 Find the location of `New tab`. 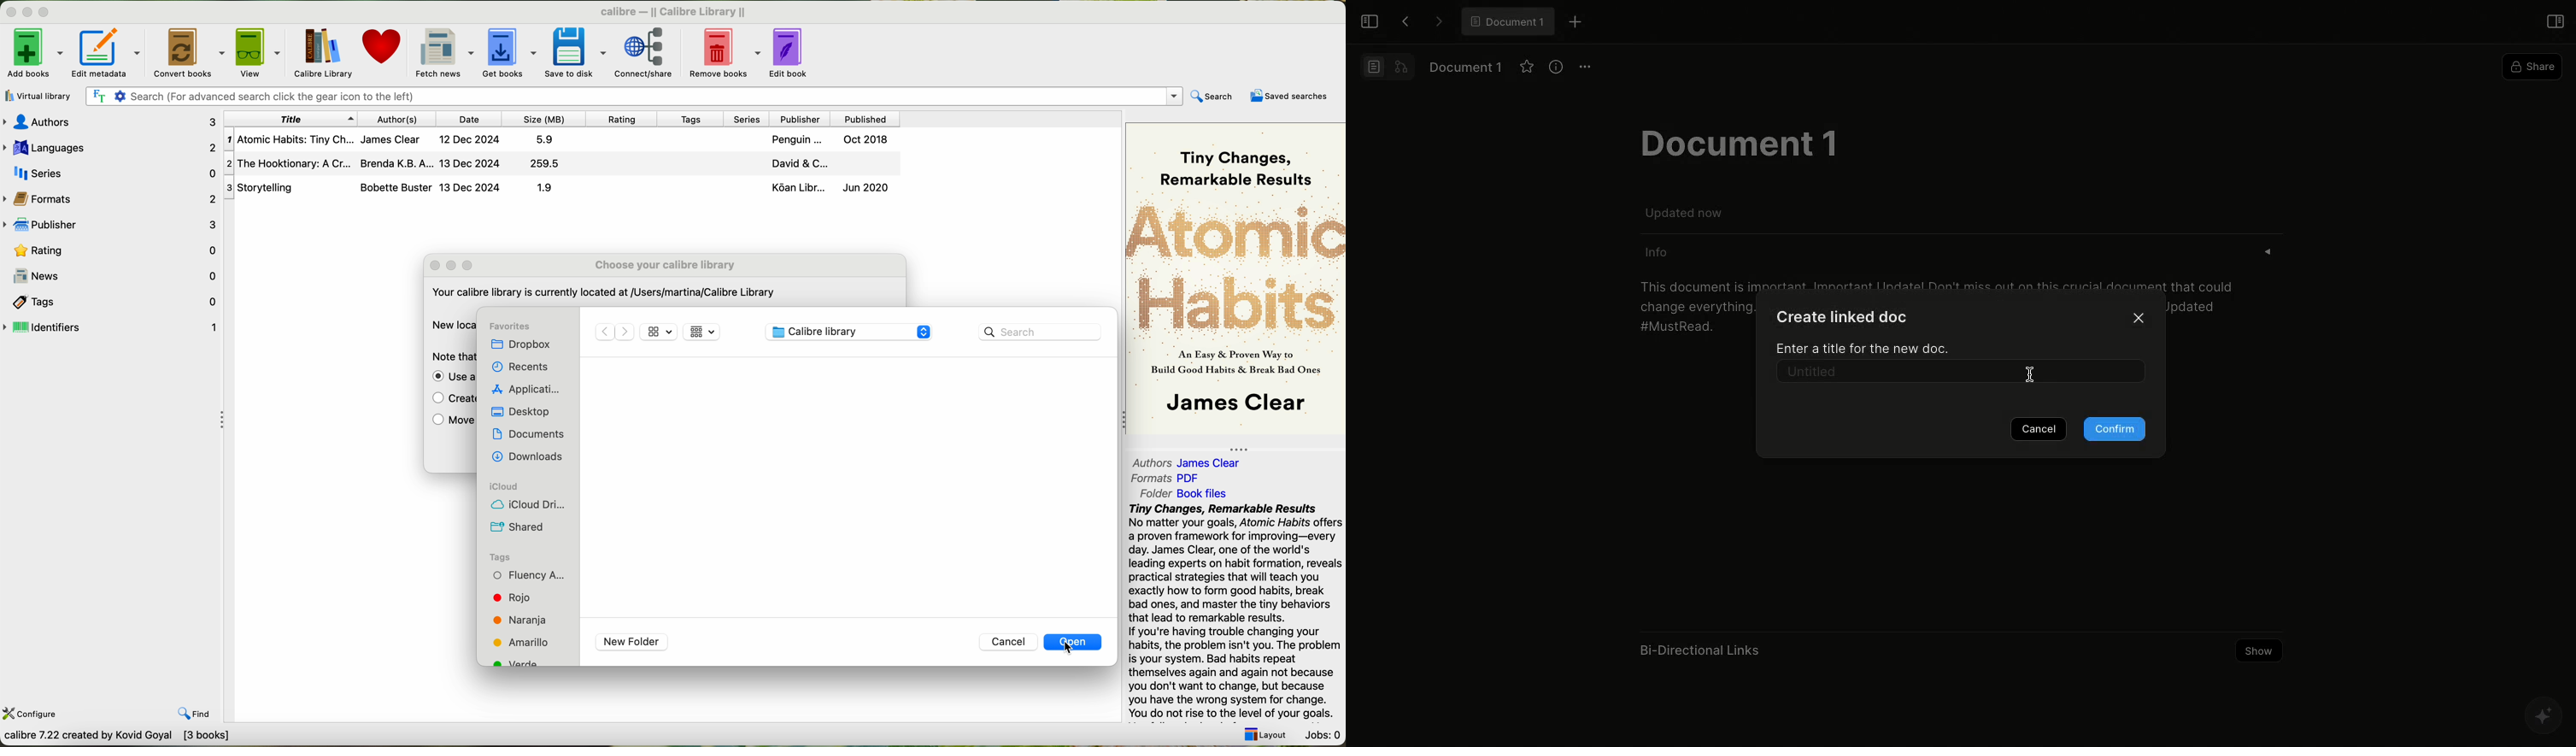

New tab is located at coordinates (1576, 23).